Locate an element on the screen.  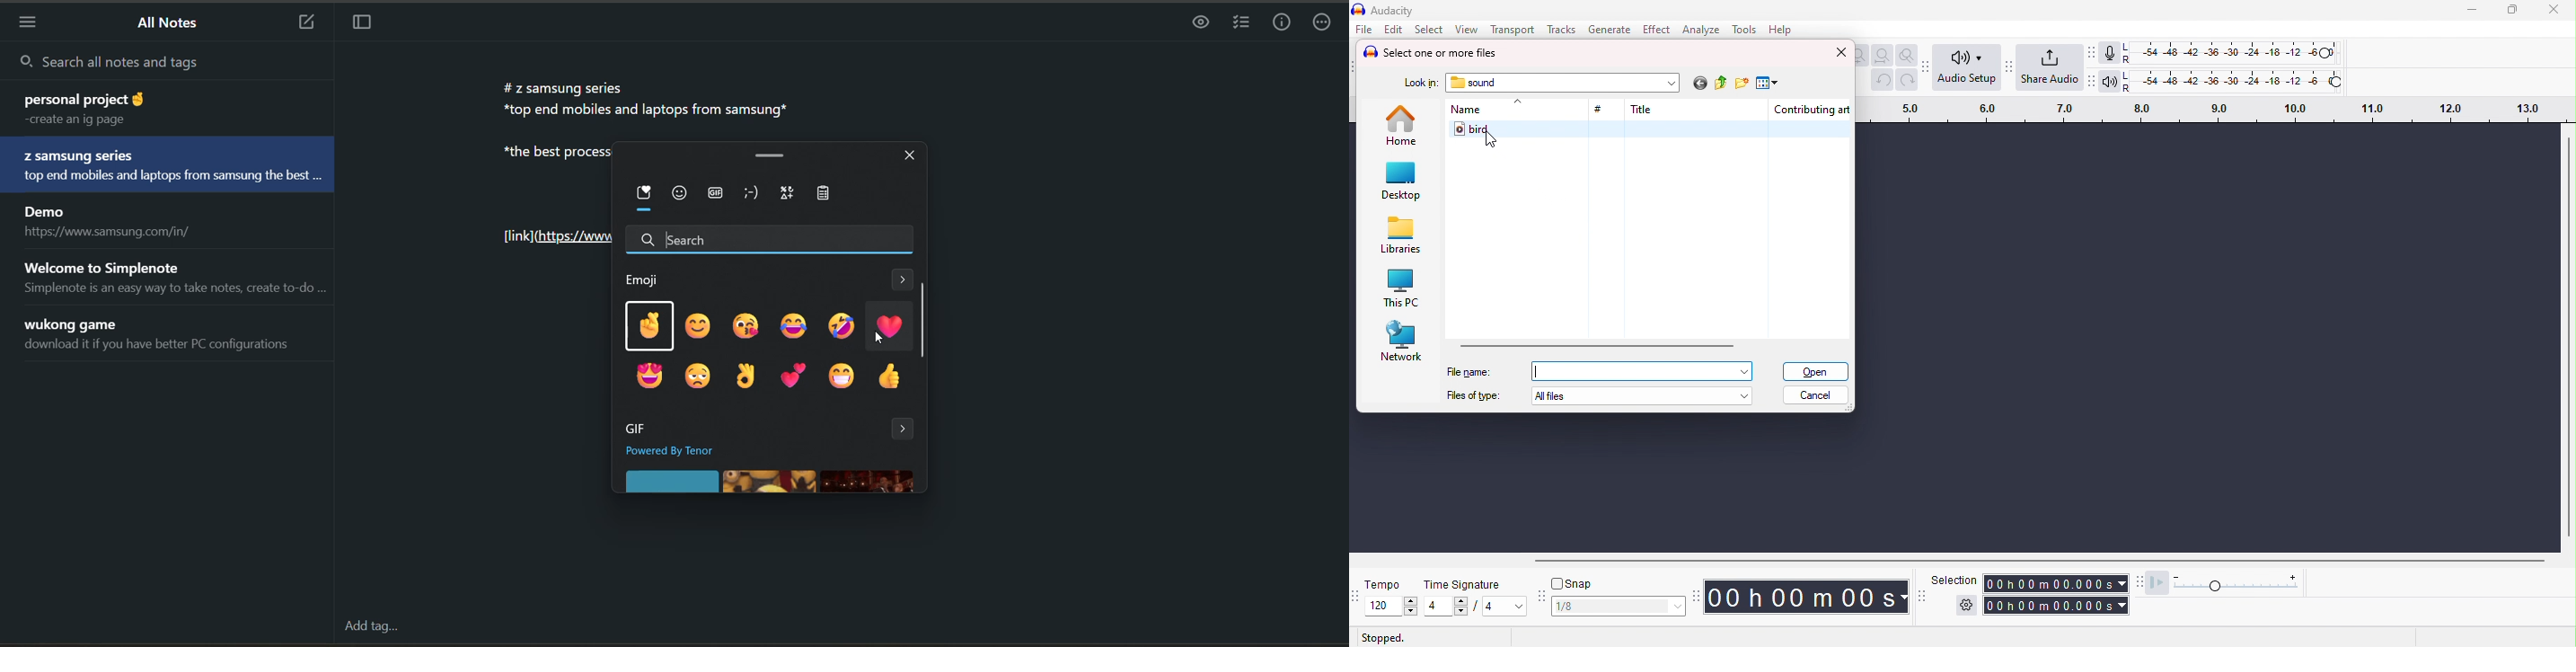
playback meter is located at coordinates (2112, 80).